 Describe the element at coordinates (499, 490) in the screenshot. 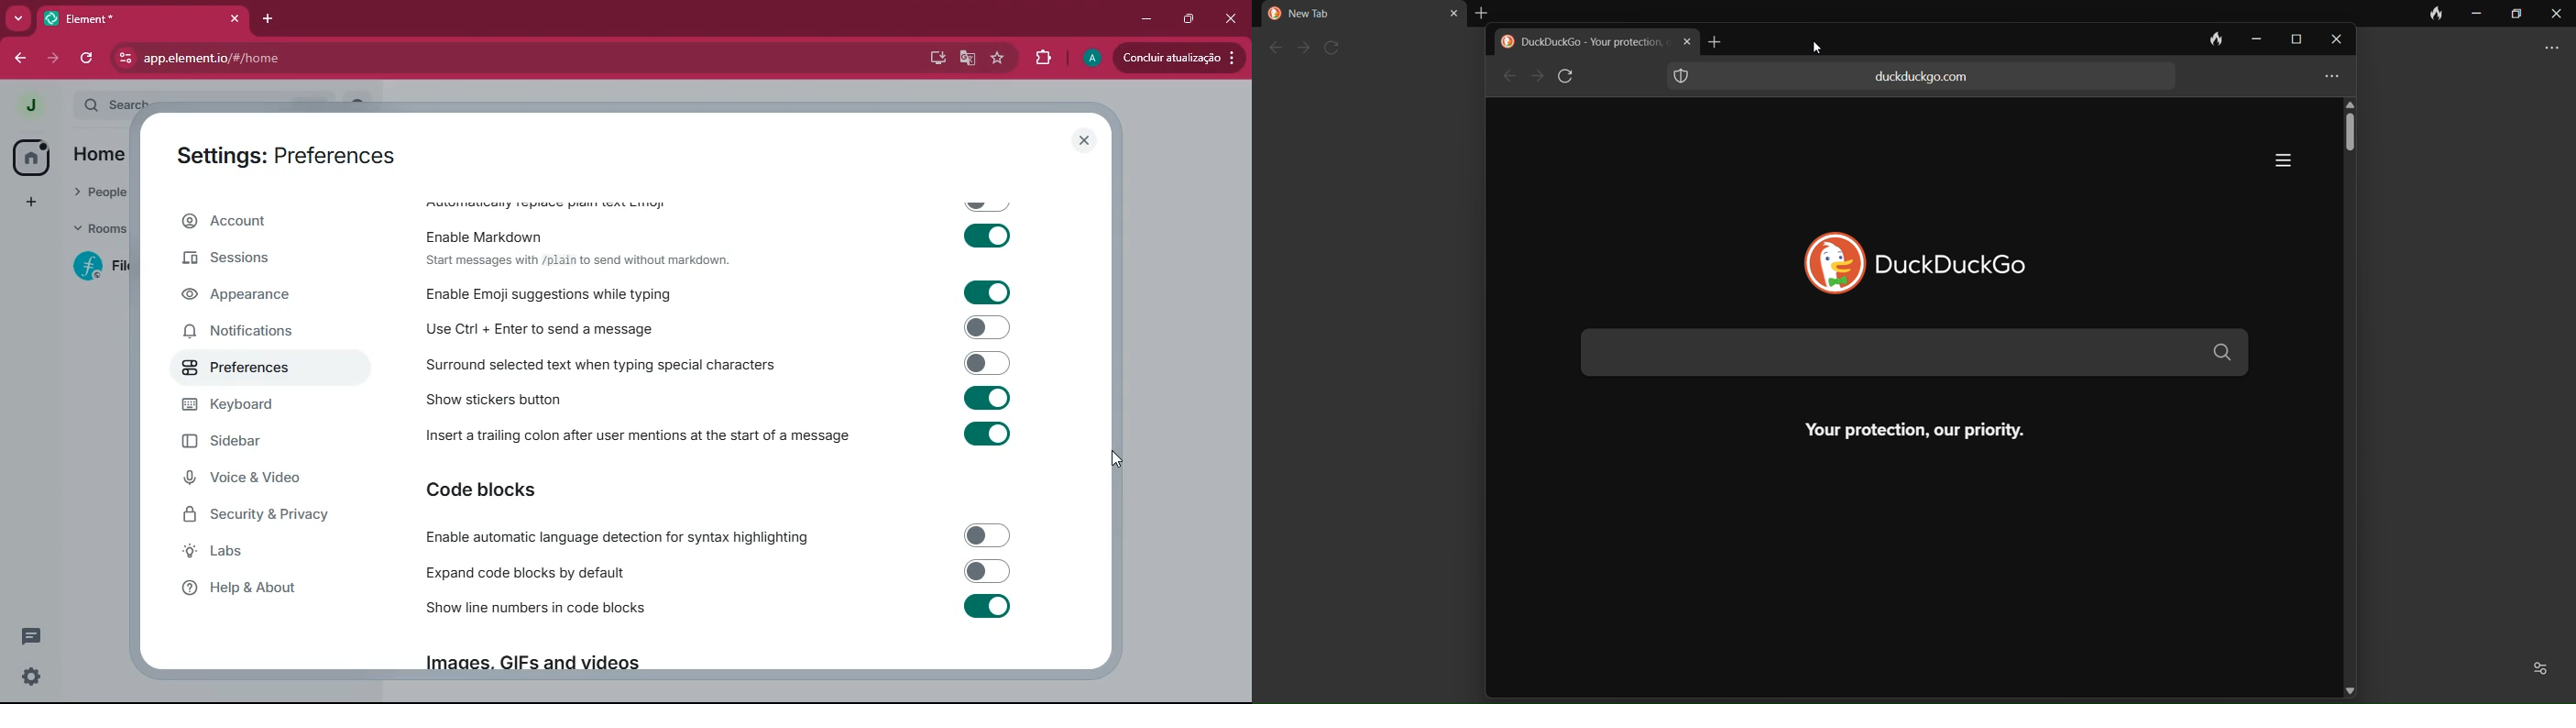

I see `code blocks` at that location.